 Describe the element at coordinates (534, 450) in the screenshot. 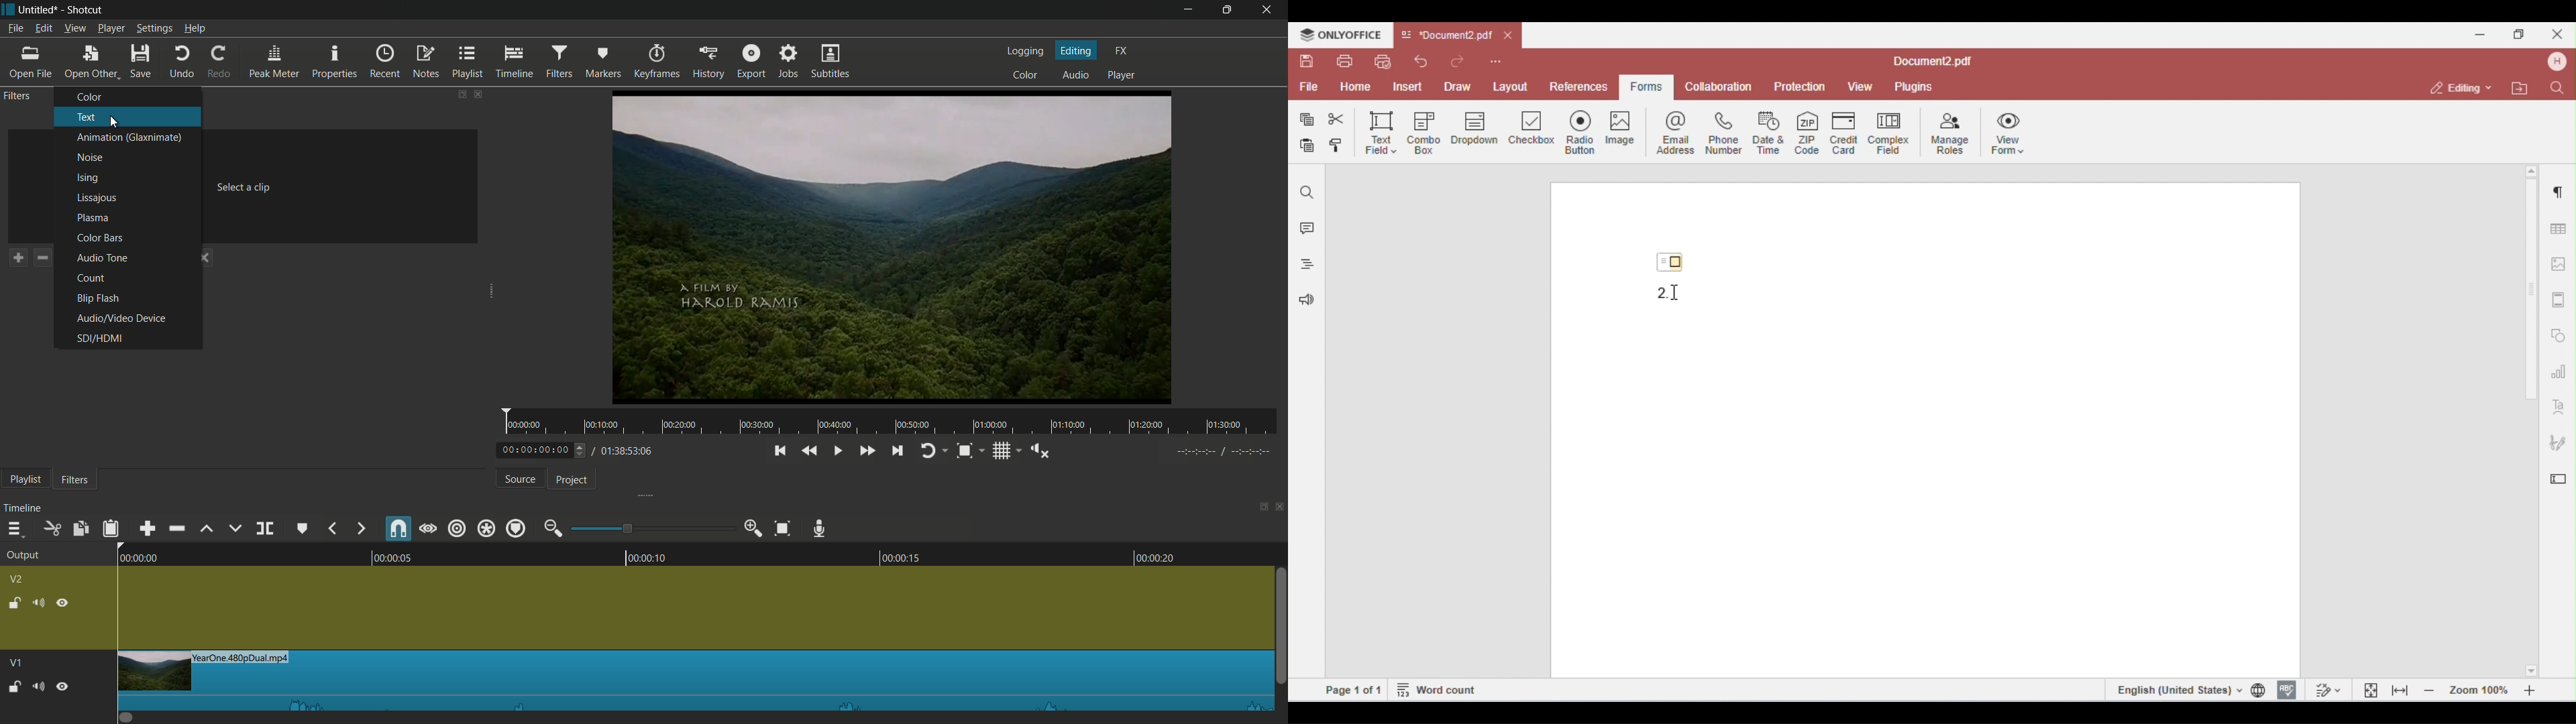

I see `current time` at that location.